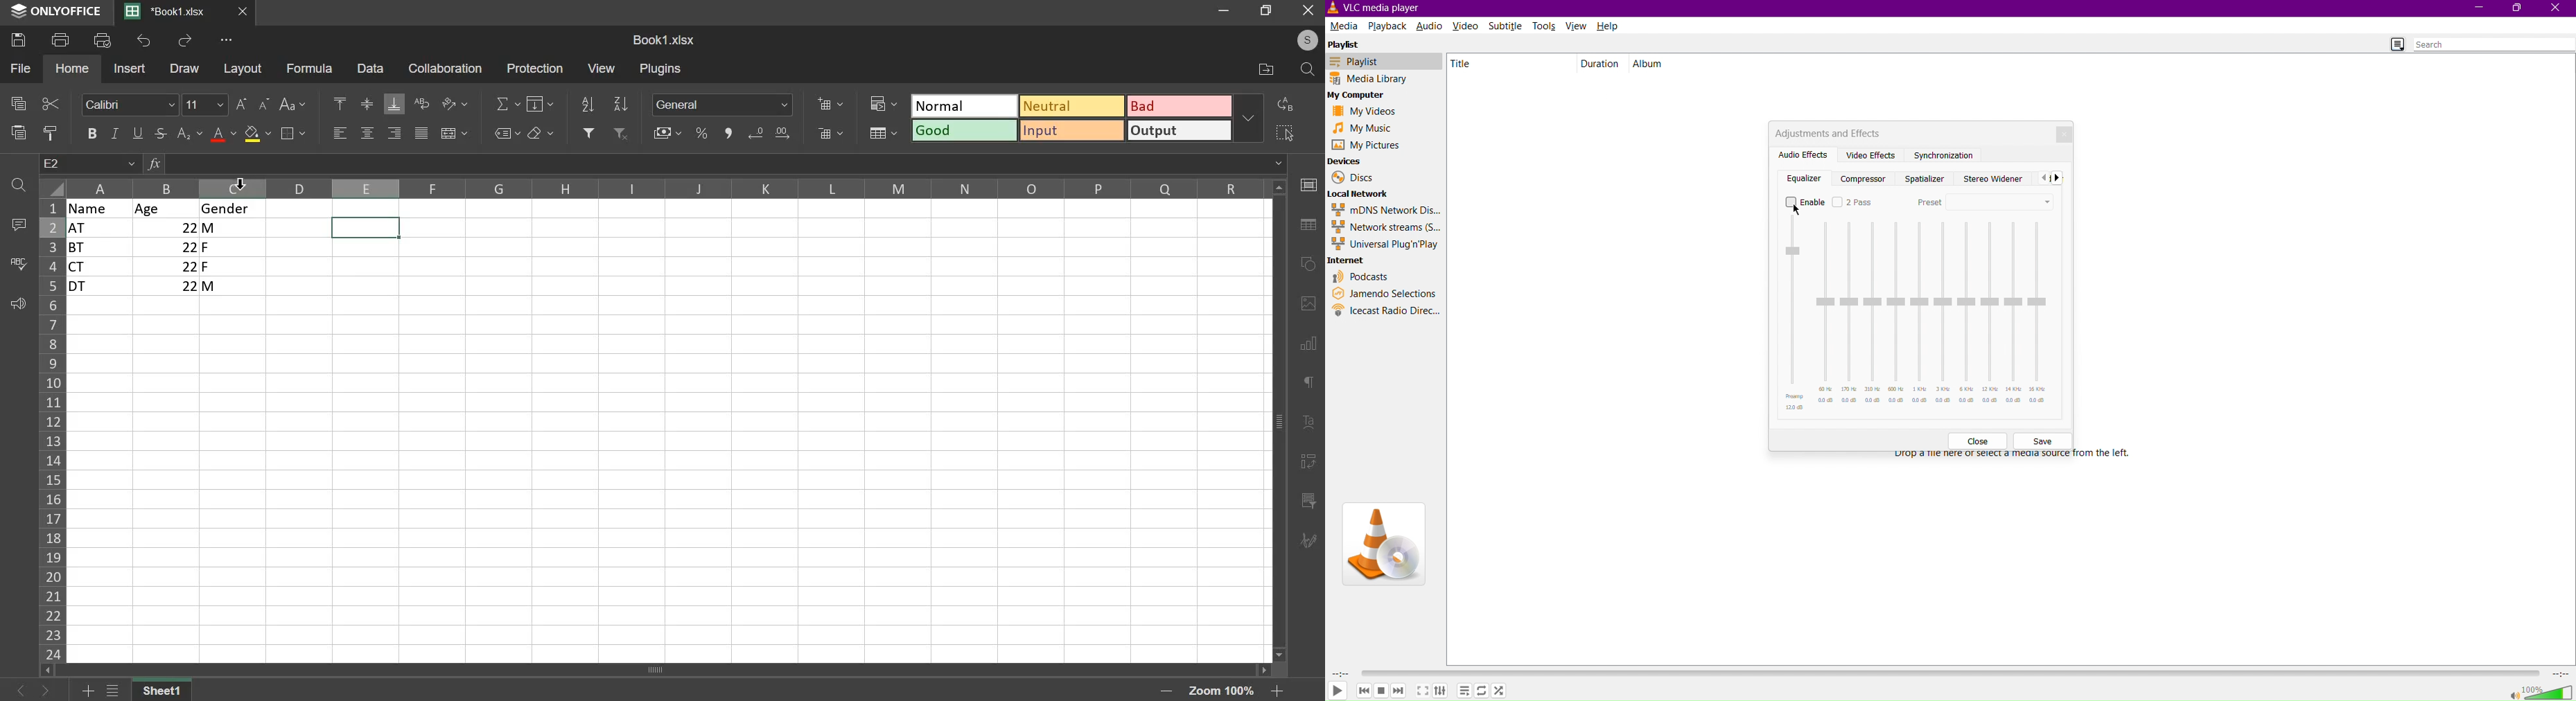 The width and height of the screenshot is (2576, 728). I want to click on VLC Logo, so click(1386, 538).